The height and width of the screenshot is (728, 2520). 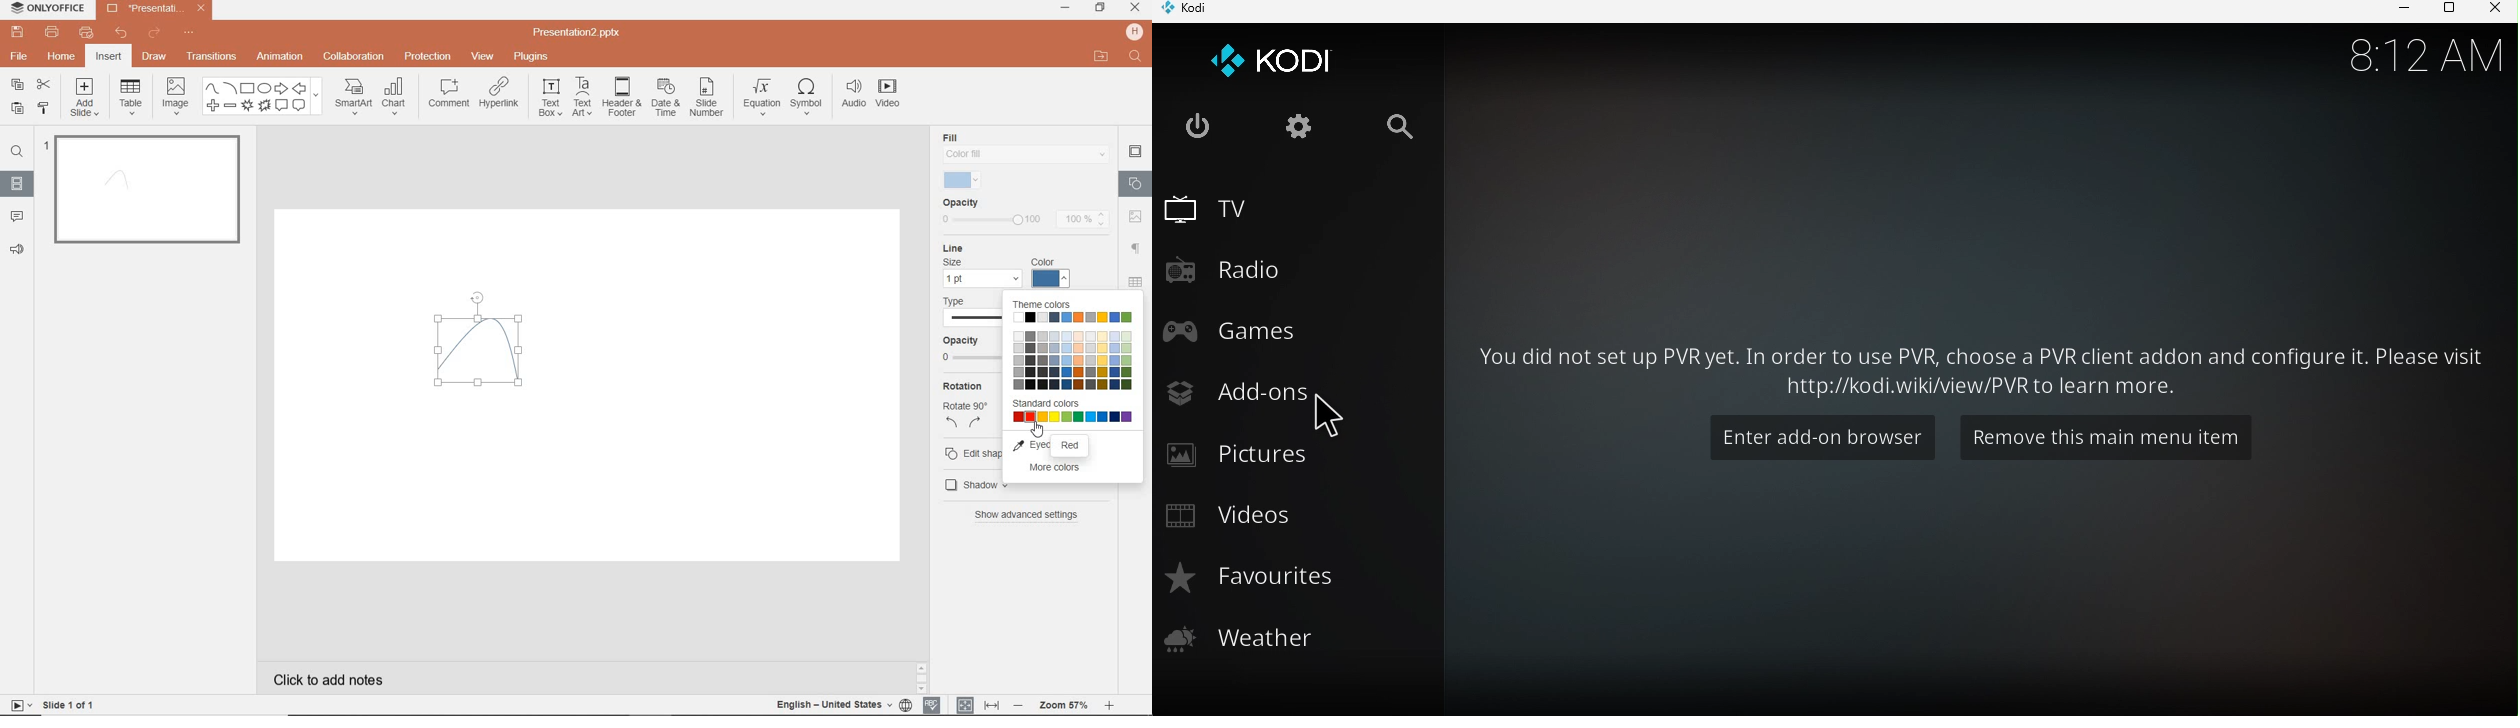 I want to click on type, so click(x=972, y=310).